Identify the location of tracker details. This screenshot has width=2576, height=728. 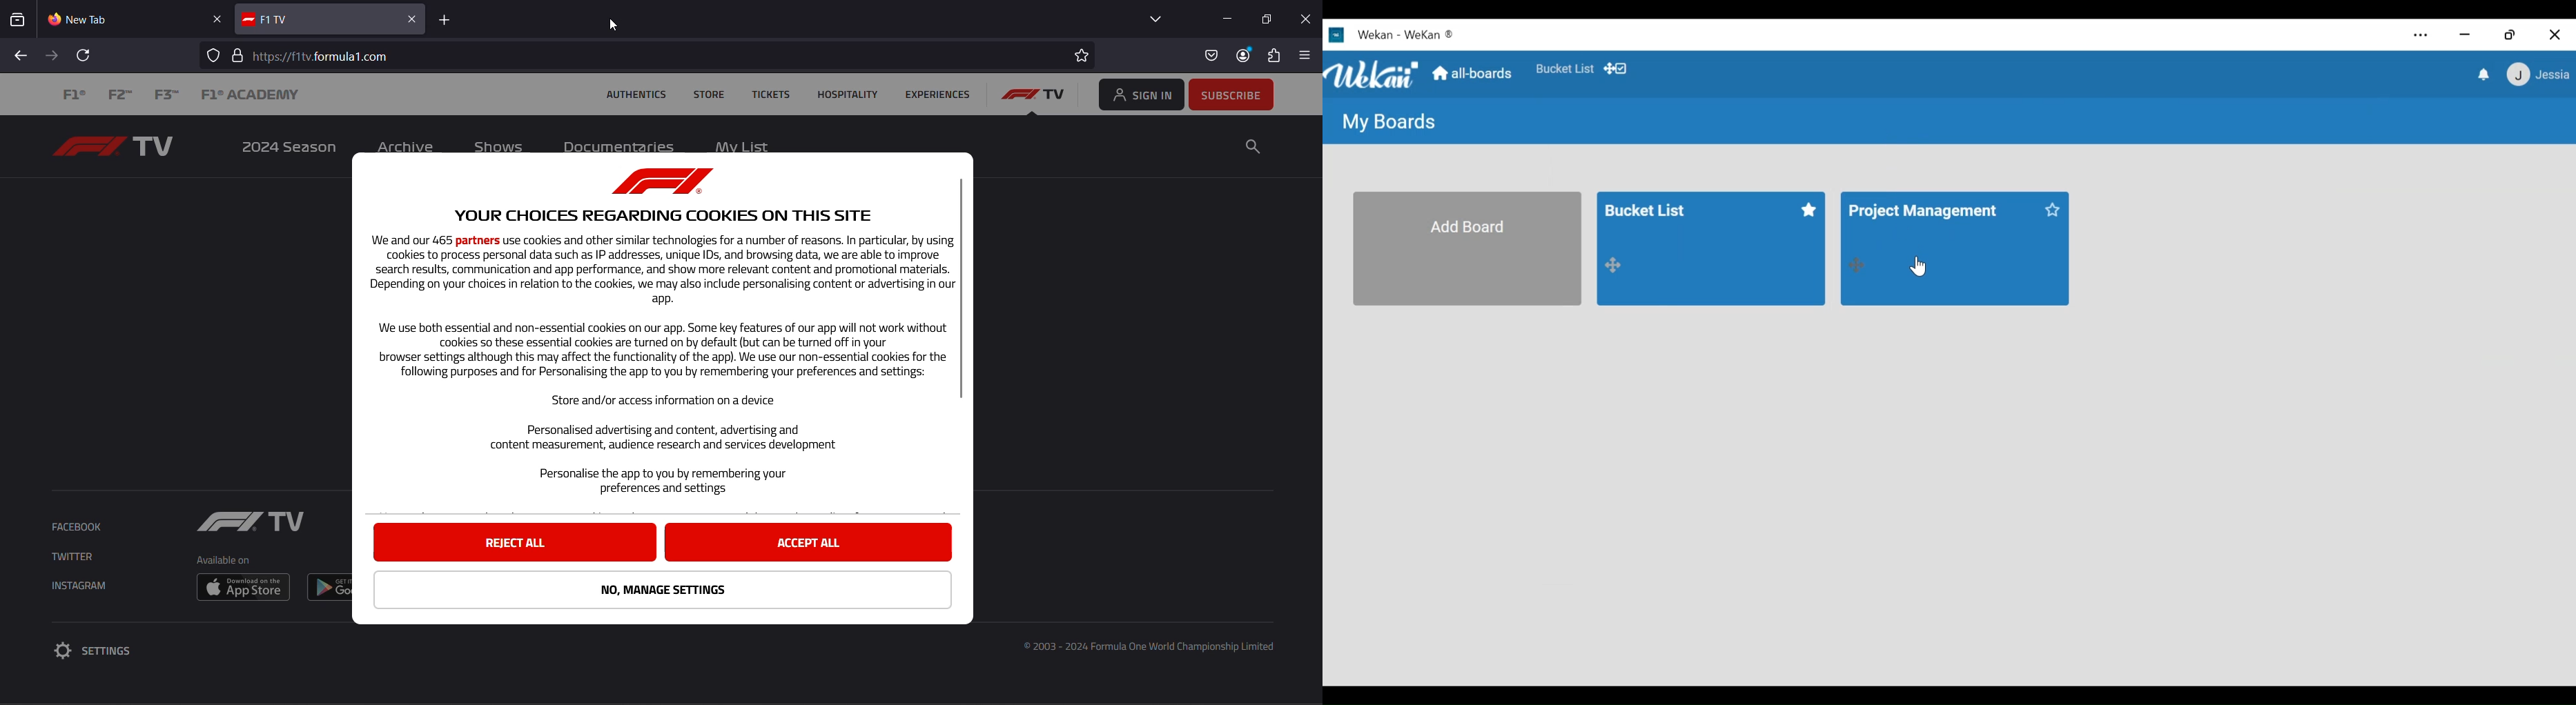
(215, 54).